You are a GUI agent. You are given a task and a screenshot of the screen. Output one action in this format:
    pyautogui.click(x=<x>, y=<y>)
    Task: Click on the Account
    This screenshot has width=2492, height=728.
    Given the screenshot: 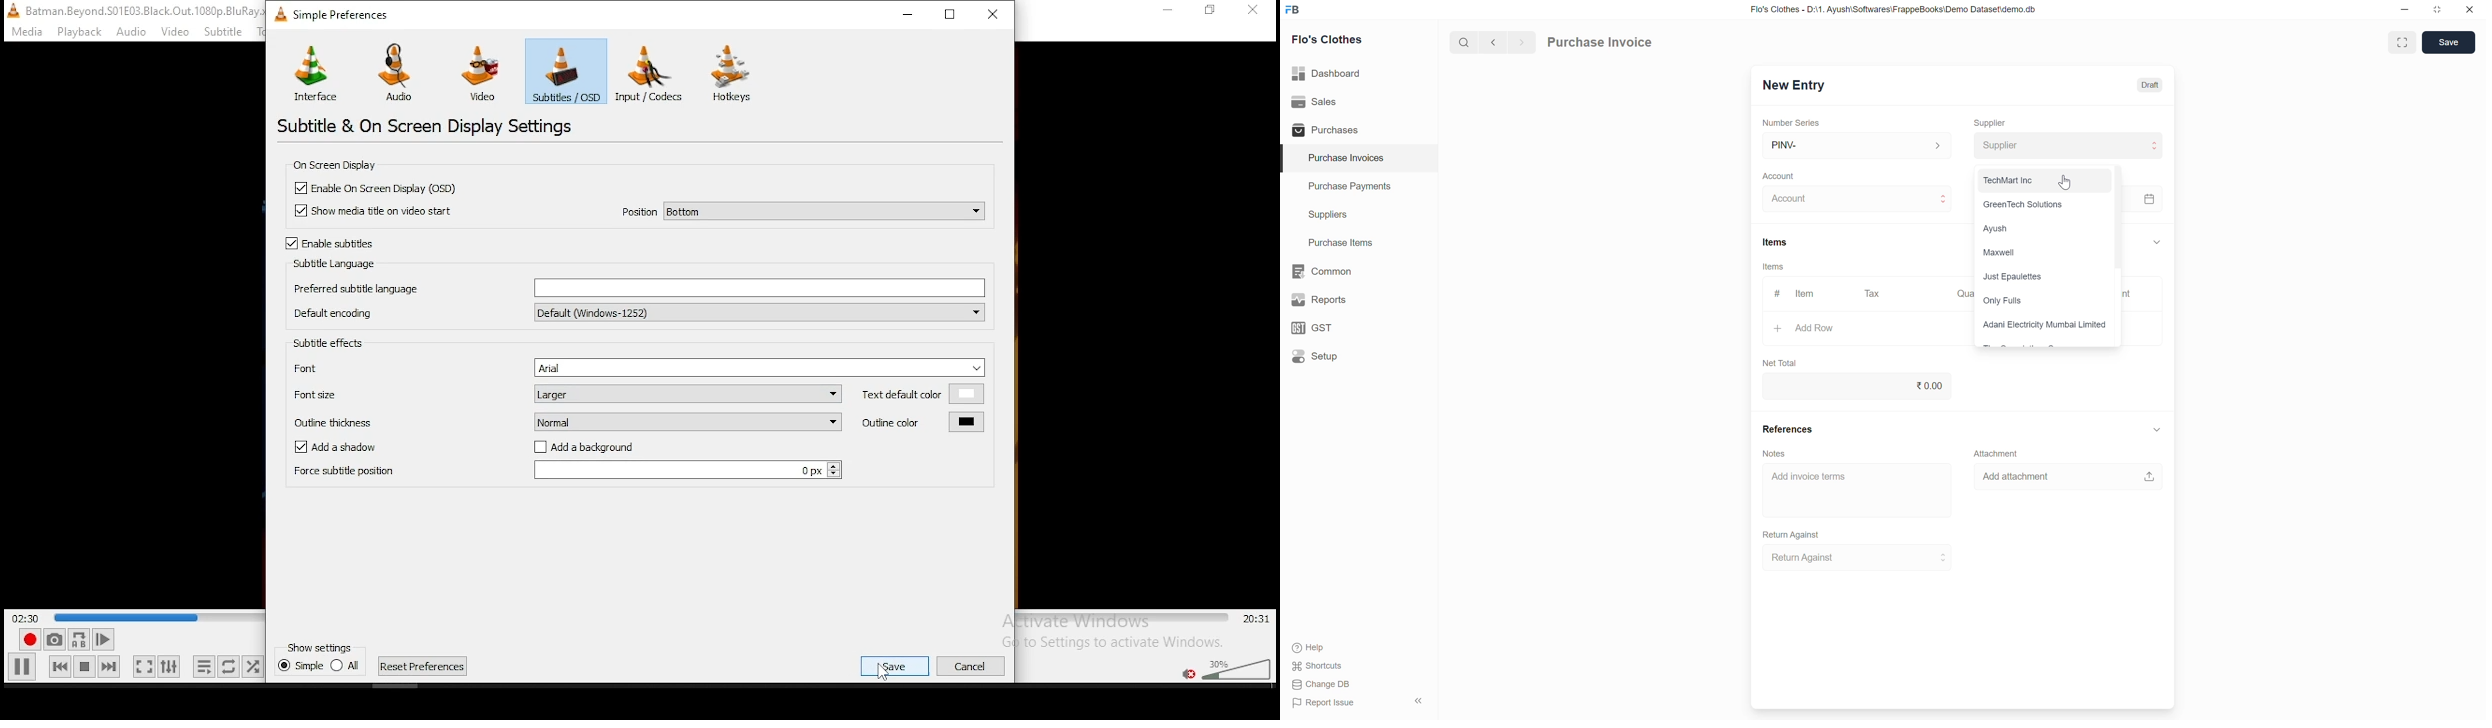 What is the action you would take?
    pyautogui.click(x=1858, y=199)
    